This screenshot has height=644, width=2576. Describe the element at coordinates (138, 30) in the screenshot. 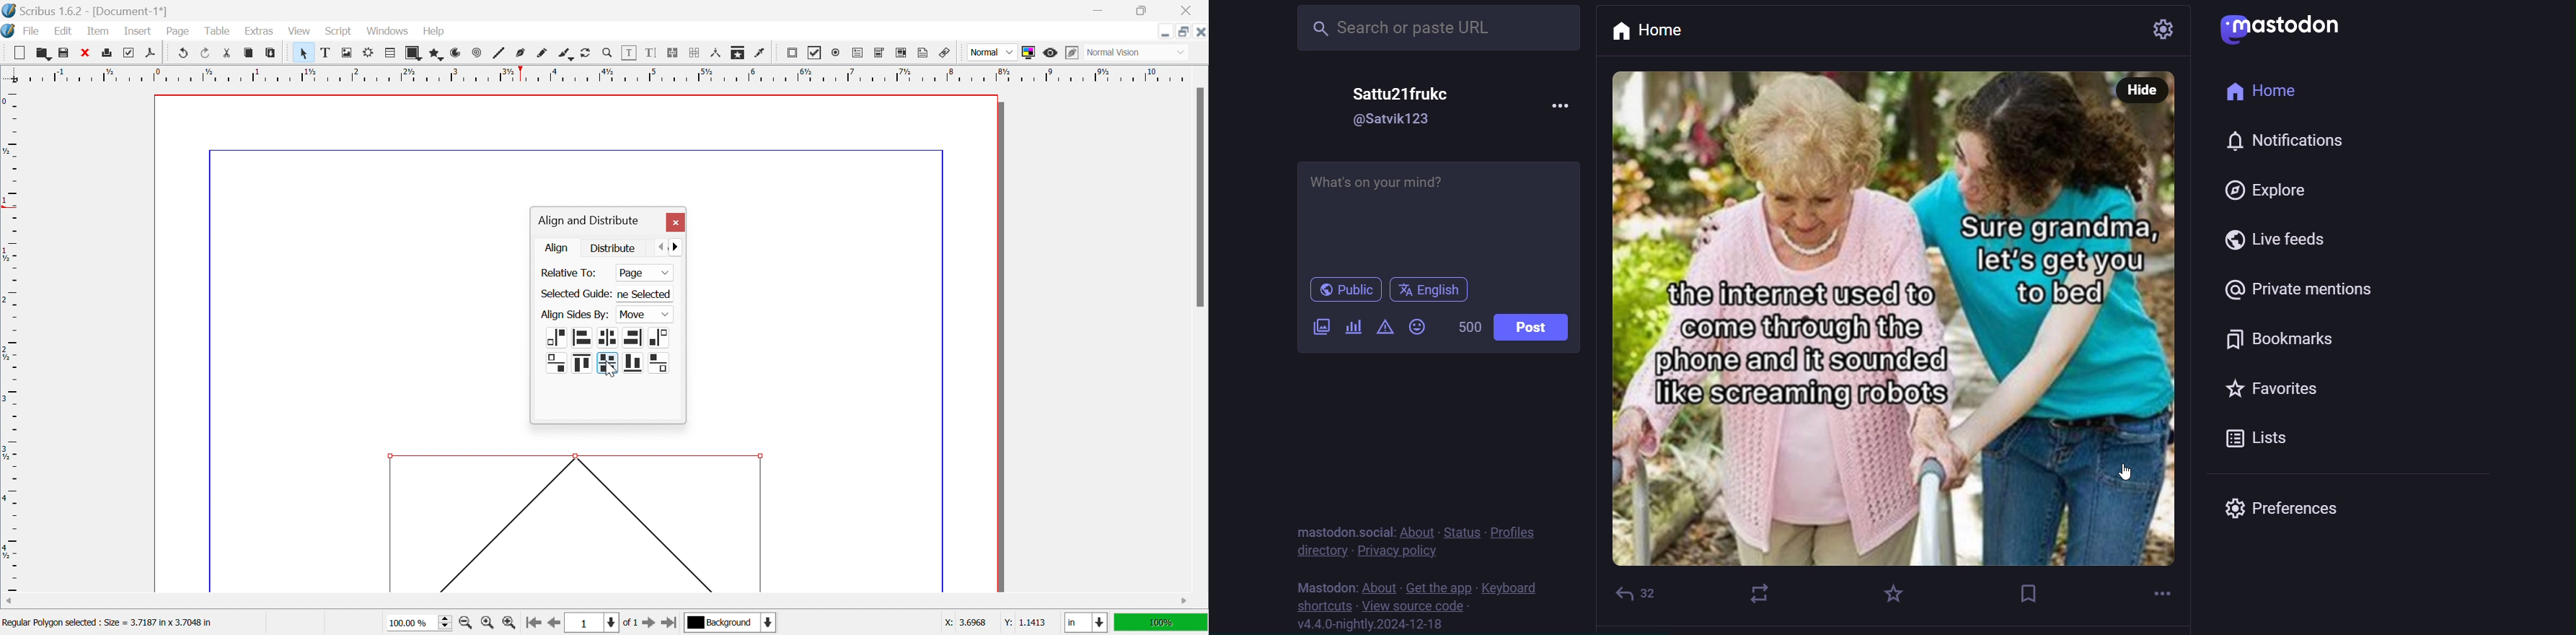

I see `Insert` at that location.